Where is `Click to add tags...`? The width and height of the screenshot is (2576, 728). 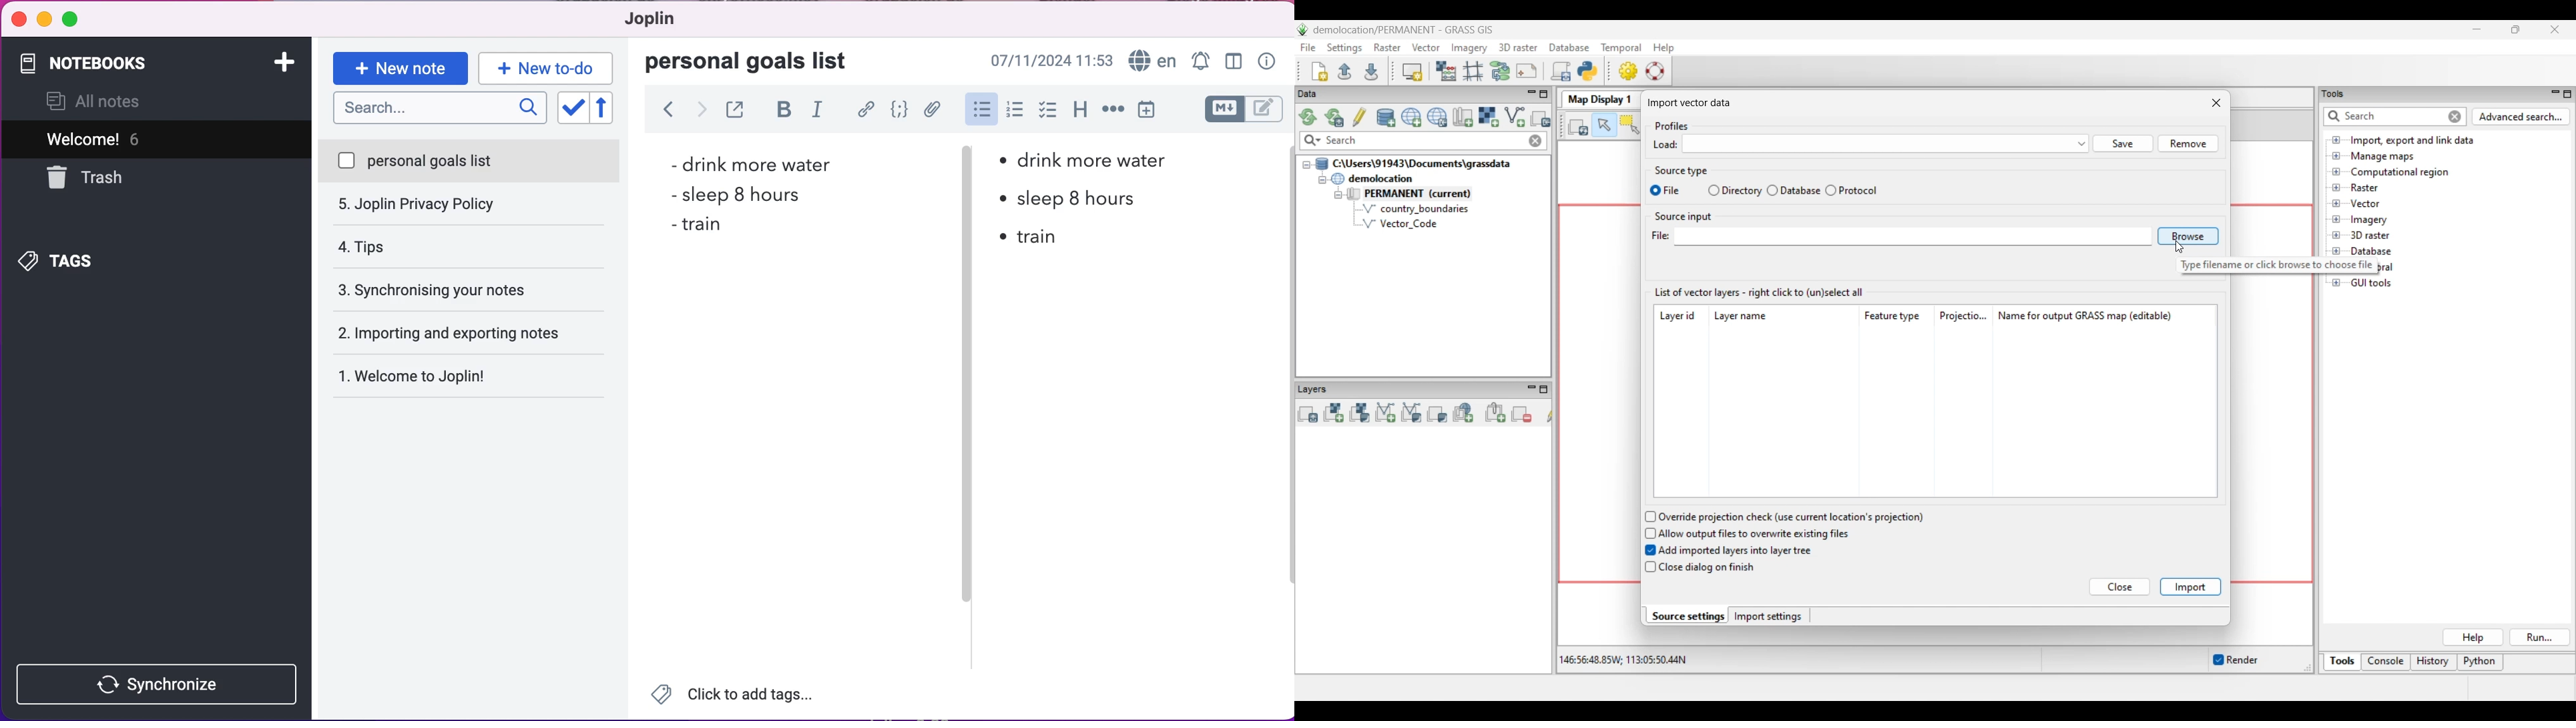 Click to add tags... is located at coordinates (741, 695).